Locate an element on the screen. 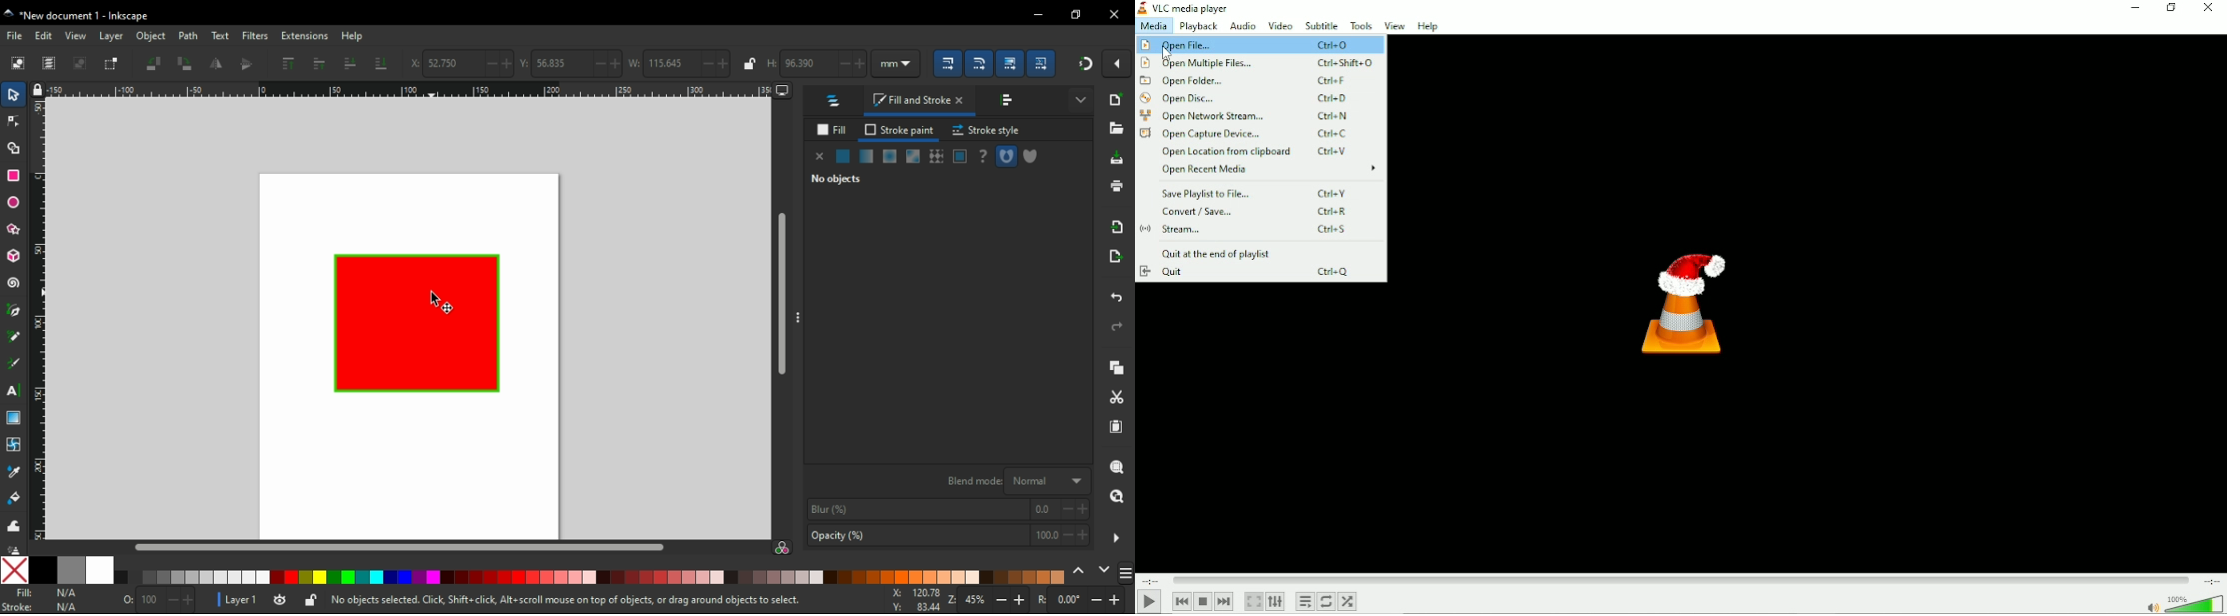  import is located at coordinates (1118, 227).